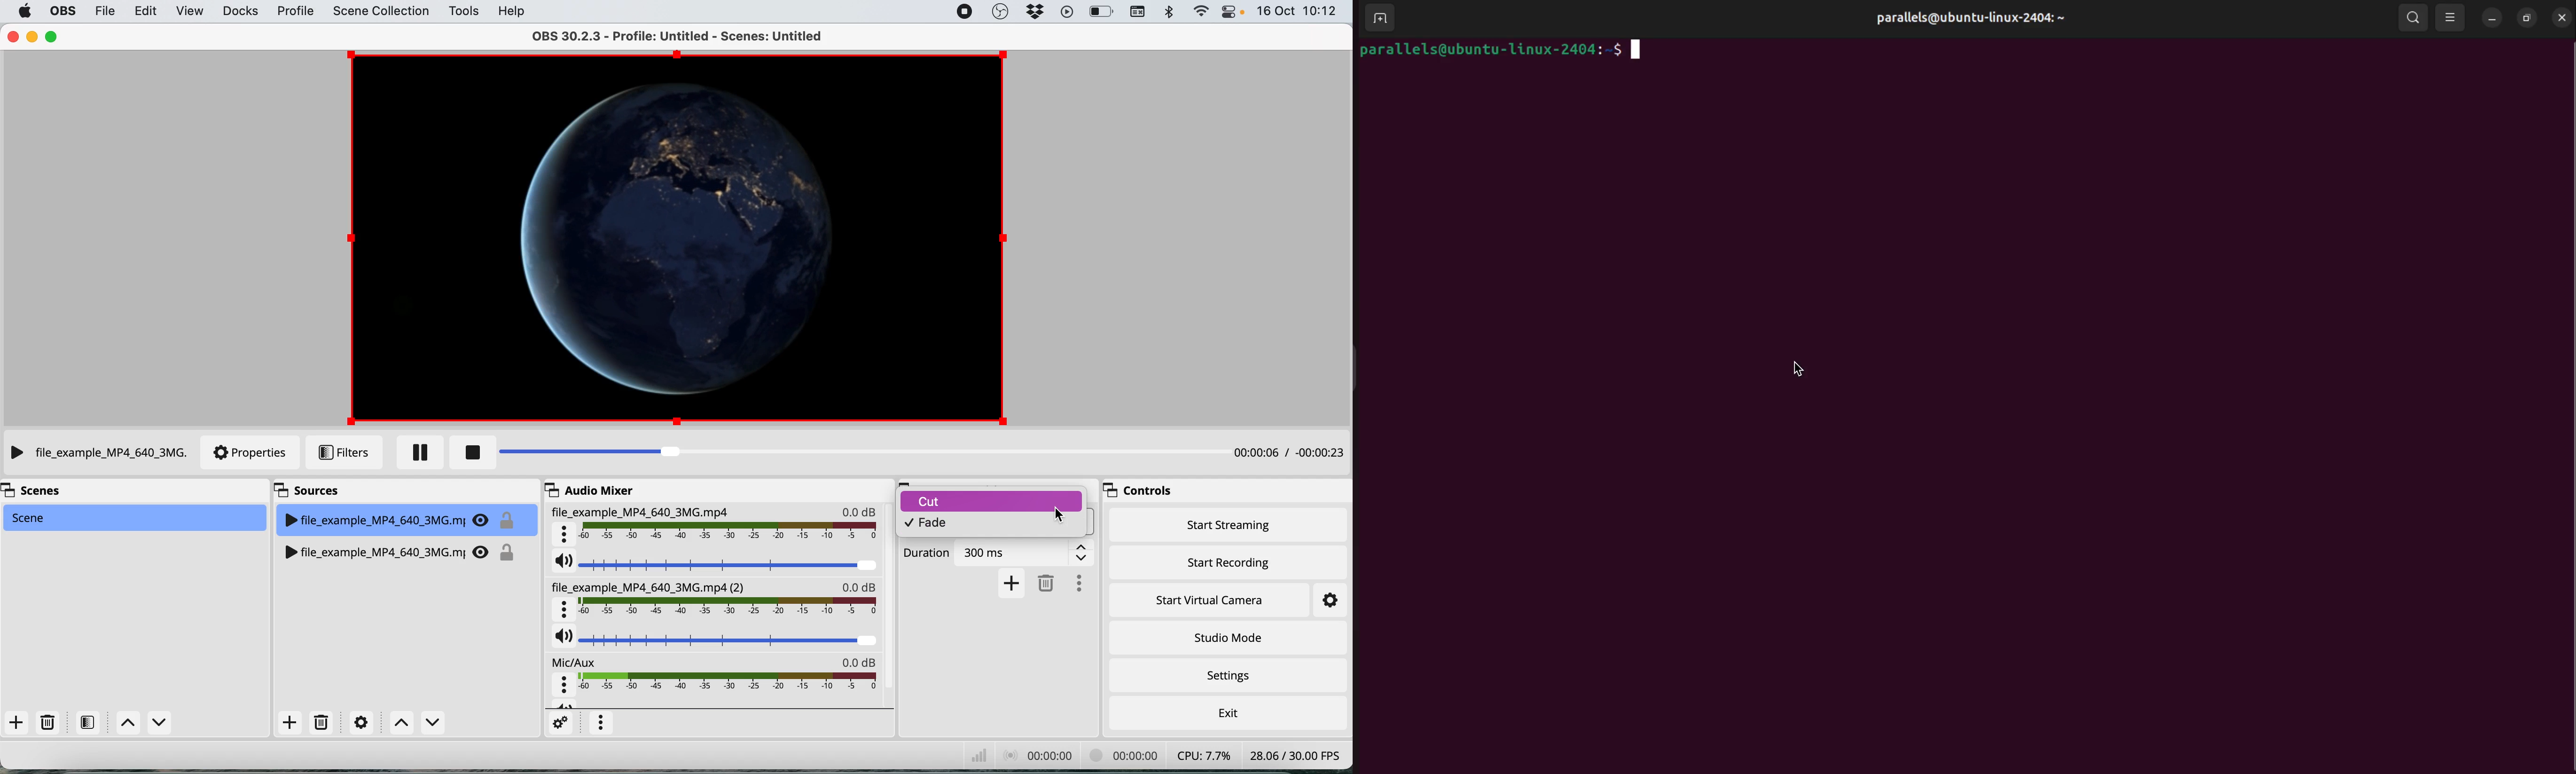 This screenshot has height=784, width=2576. I want to click on 28.06 /30.00 FPS, so click(1295, 755).